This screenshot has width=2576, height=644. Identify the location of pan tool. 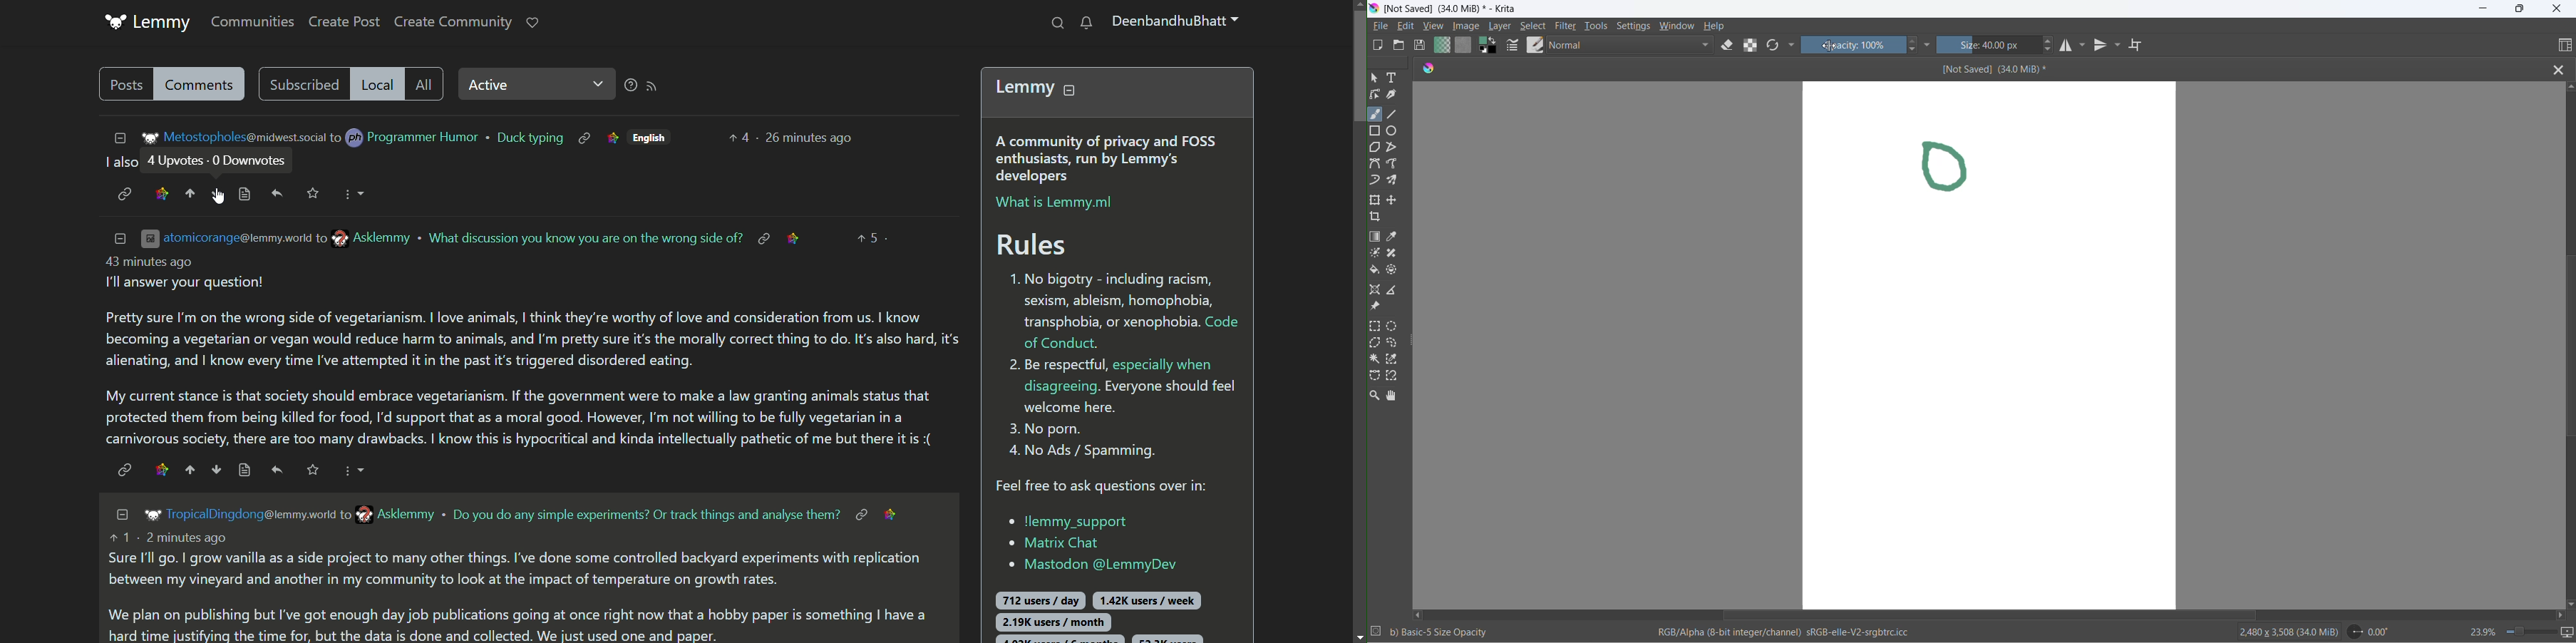
(1393, 393).